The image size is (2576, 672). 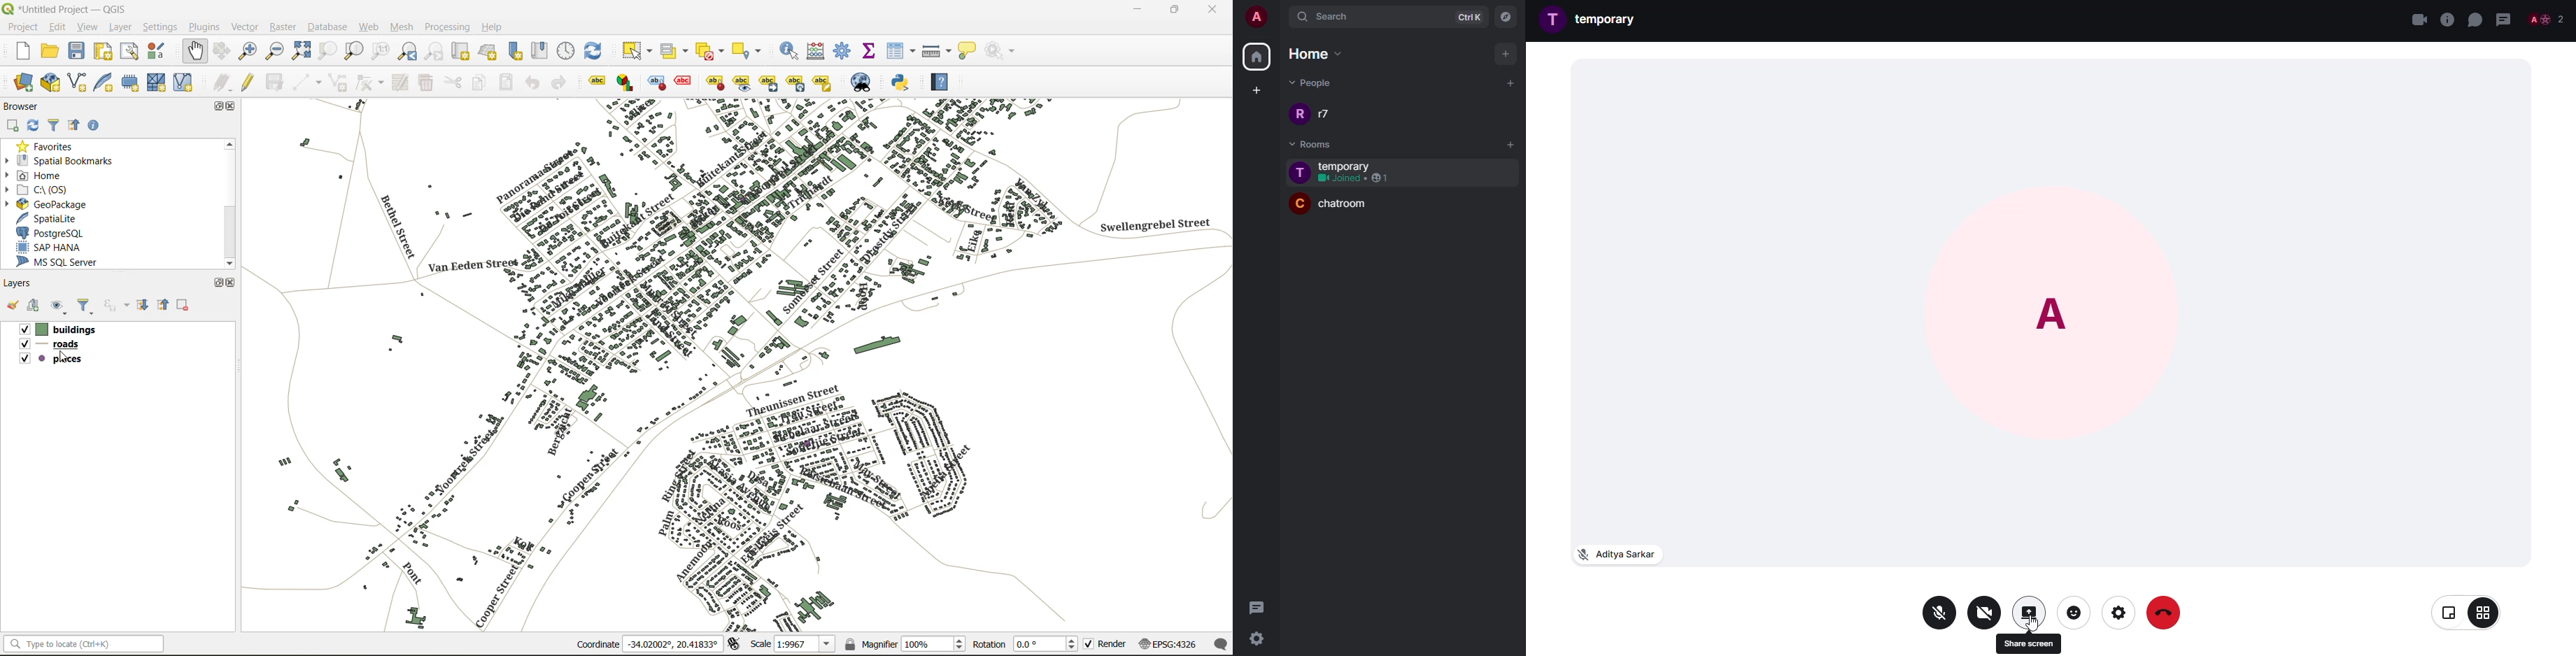 I want to click on zoom full, so click(x=301, y=52).